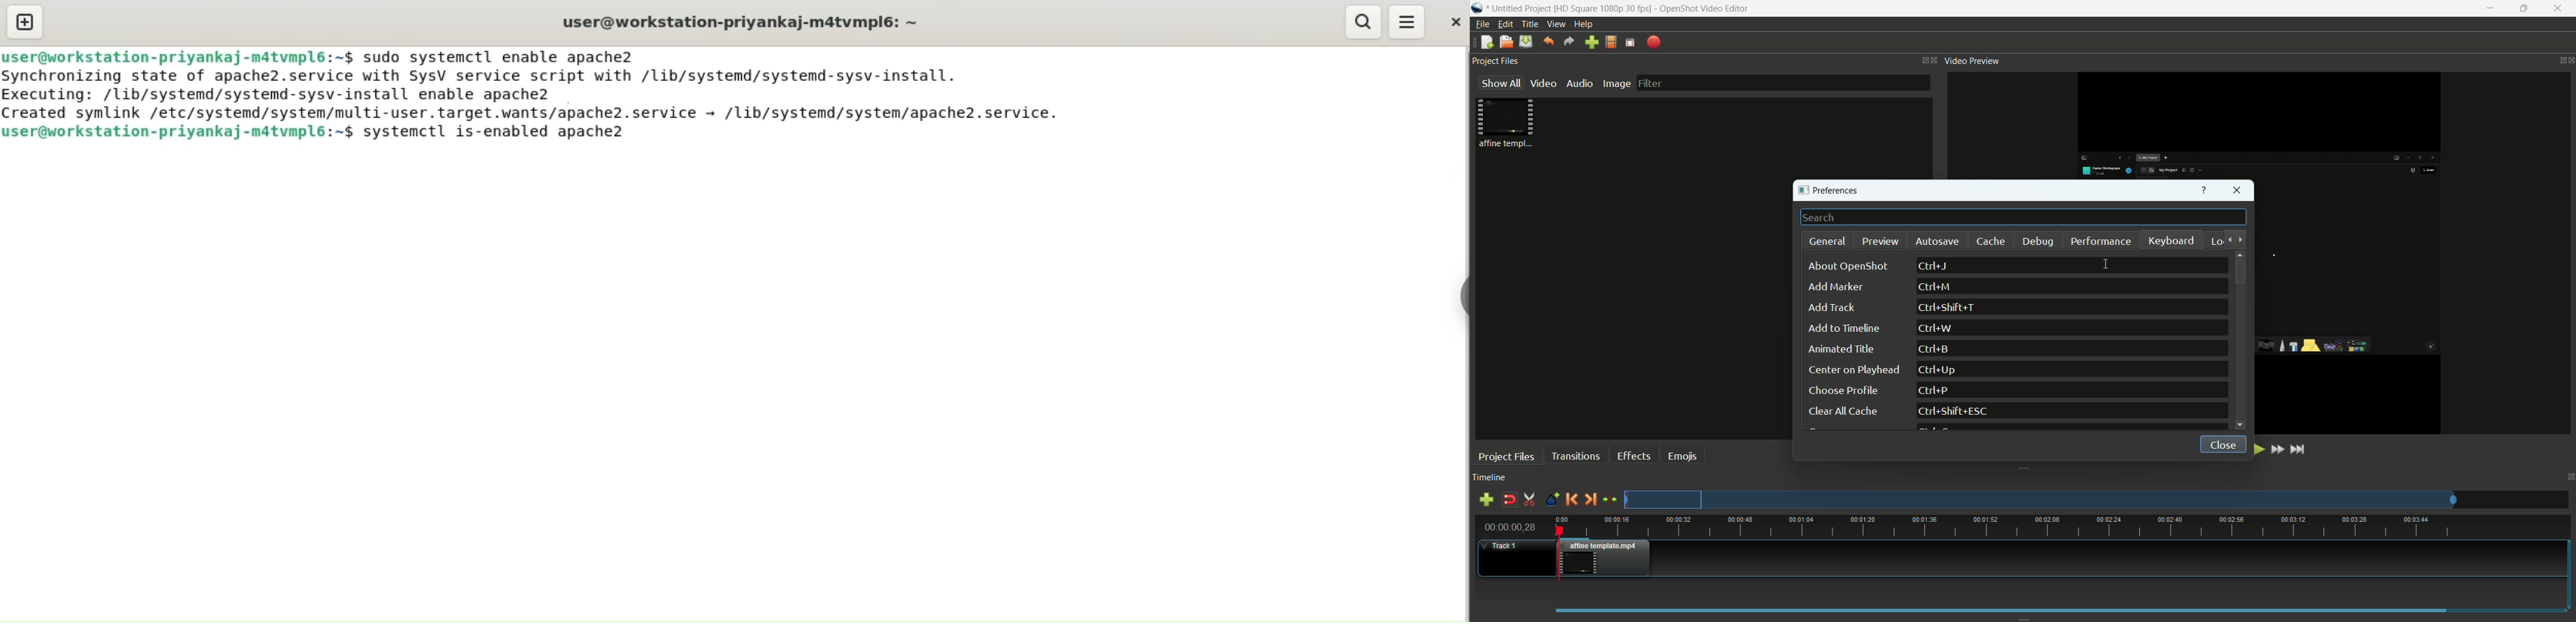 The width and height of the screenshot is (2576, 644). I want to click on close video preview, so click(2569, 60).